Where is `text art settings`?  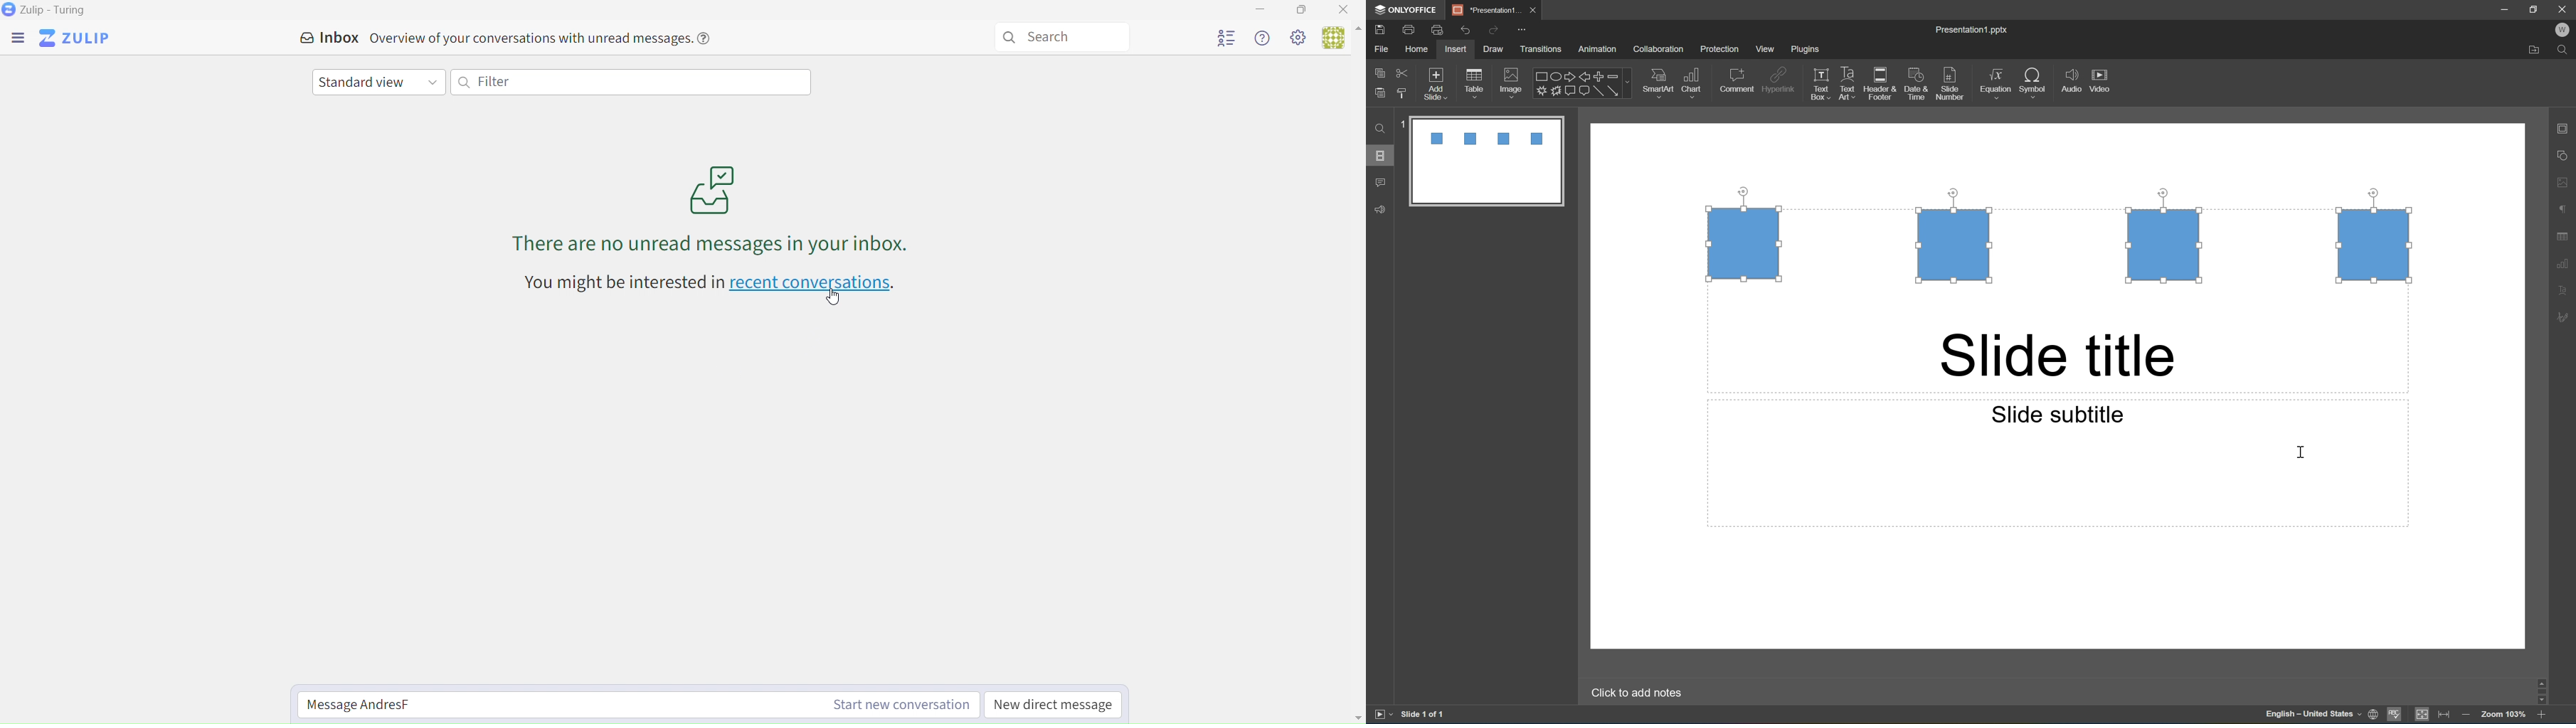
text art settings is located at coordinates (2568, 291).